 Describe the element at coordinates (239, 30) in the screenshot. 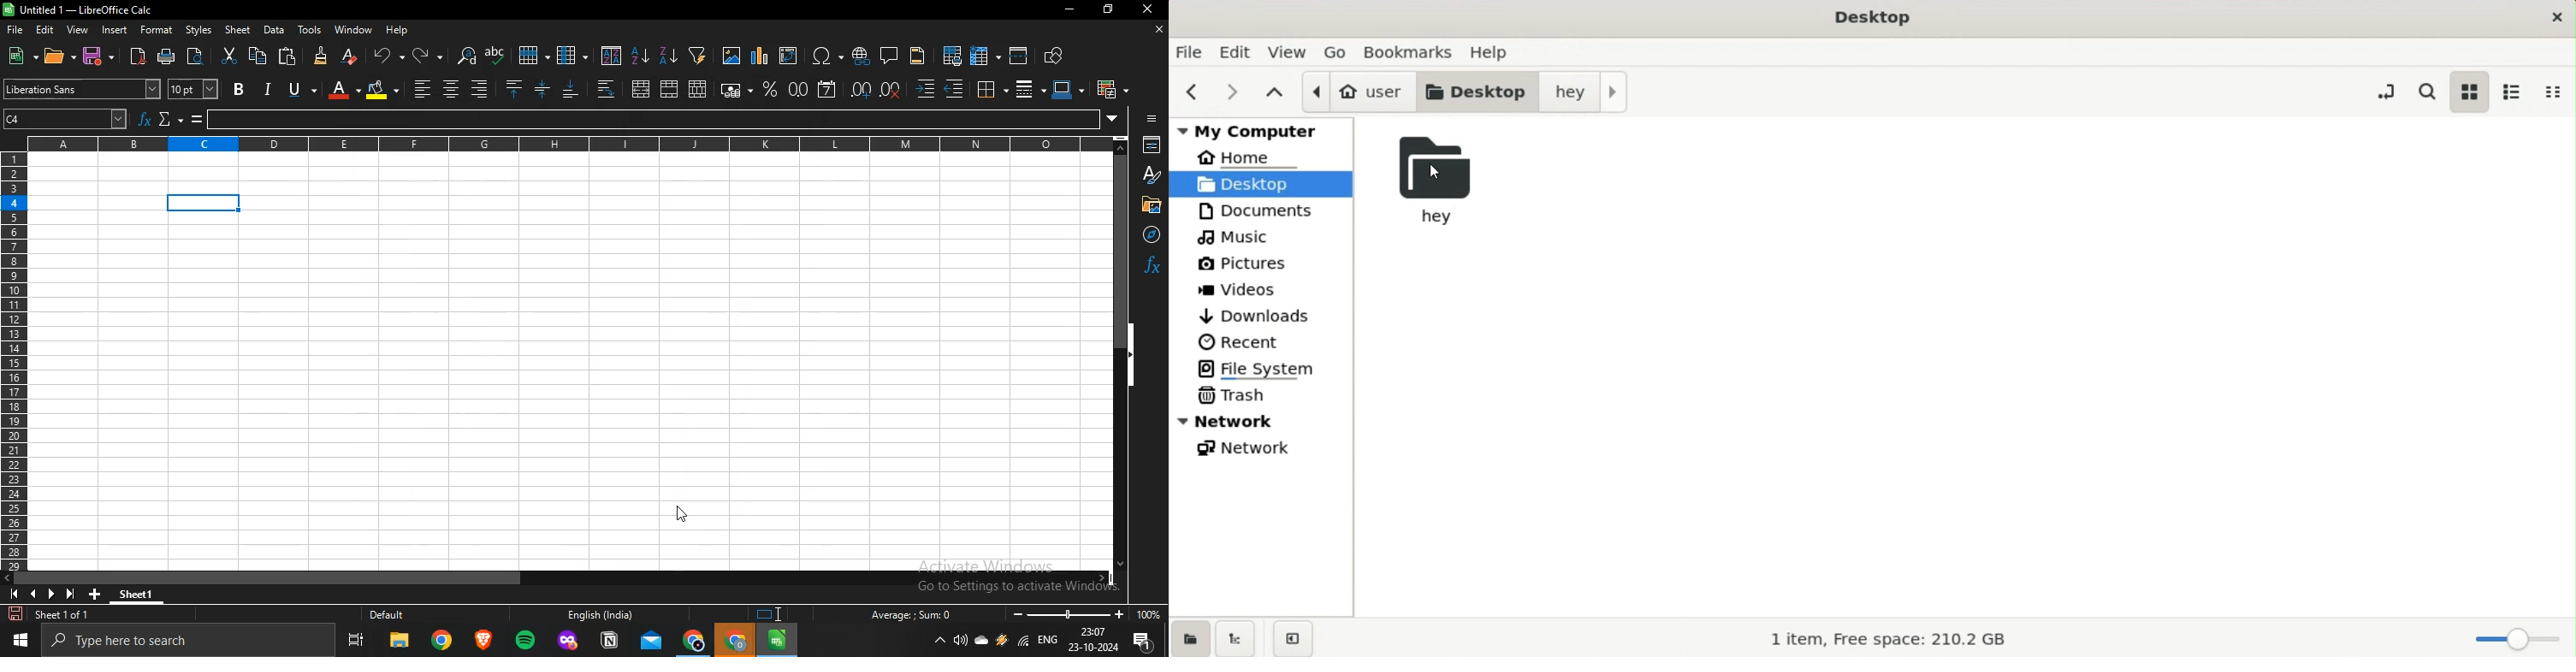

I see `sheet` at that location.